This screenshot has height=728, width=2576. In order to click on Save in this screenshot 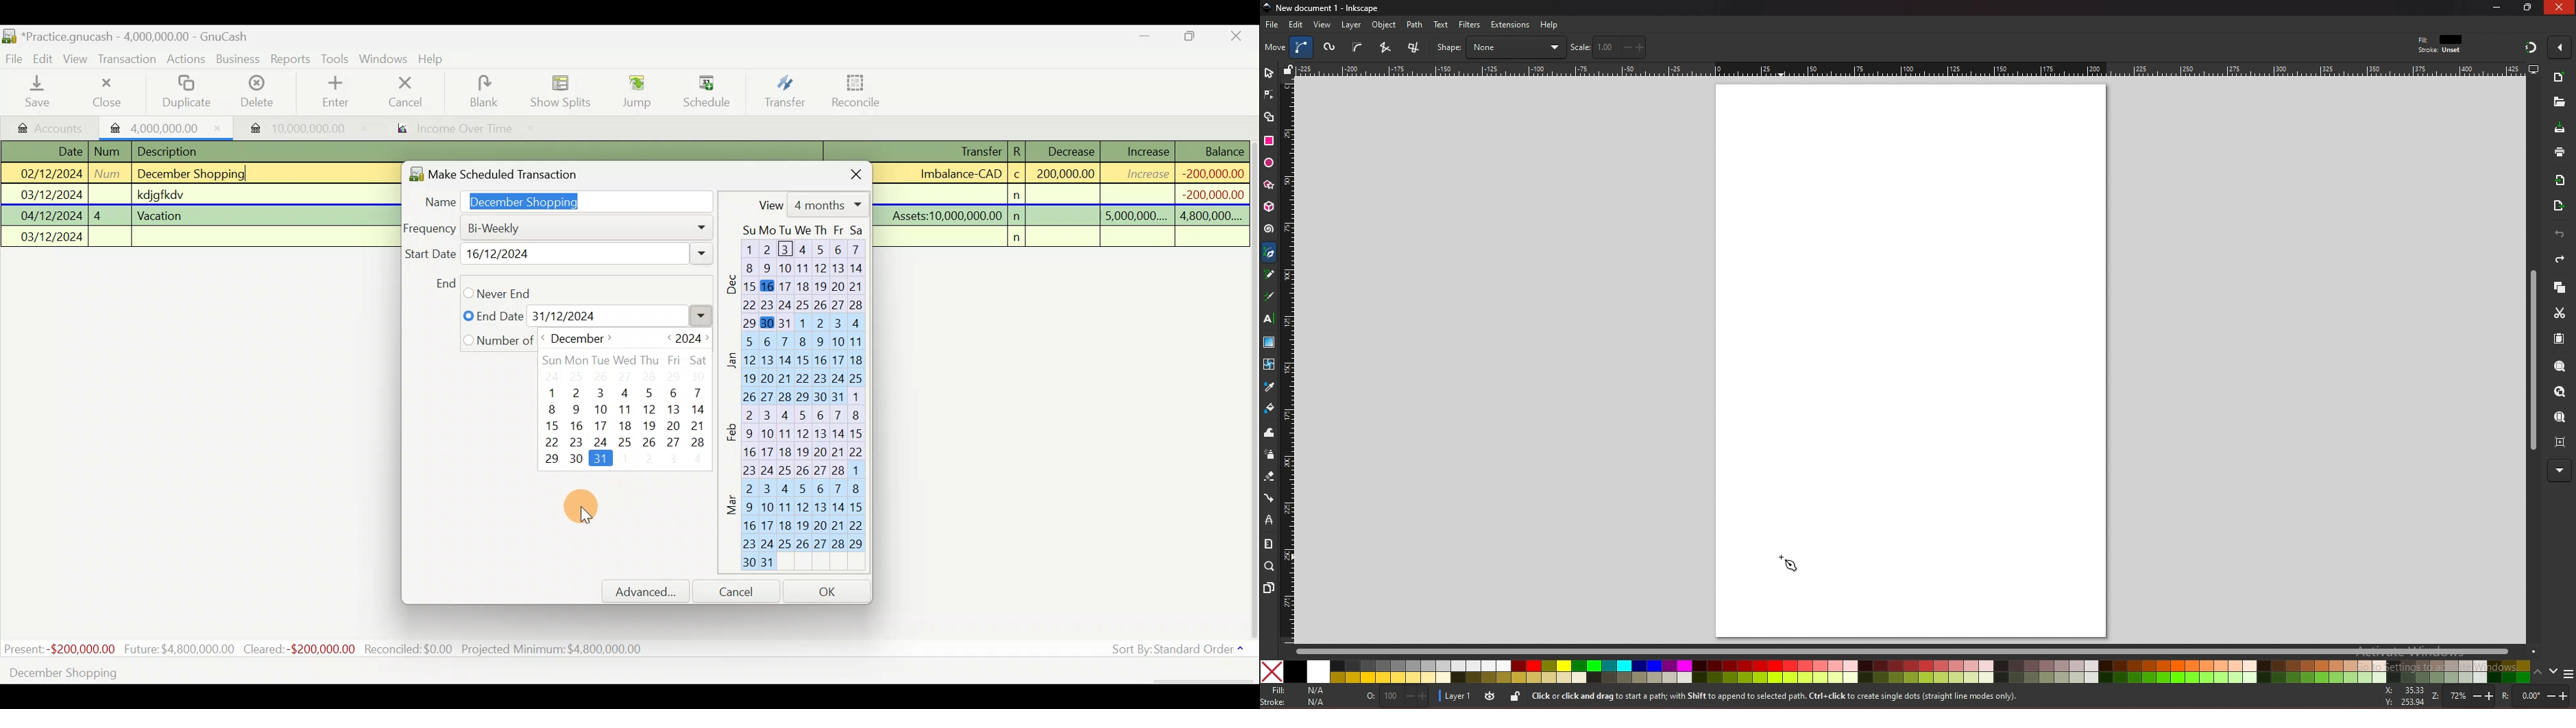, I will do `click(40, 91)`.